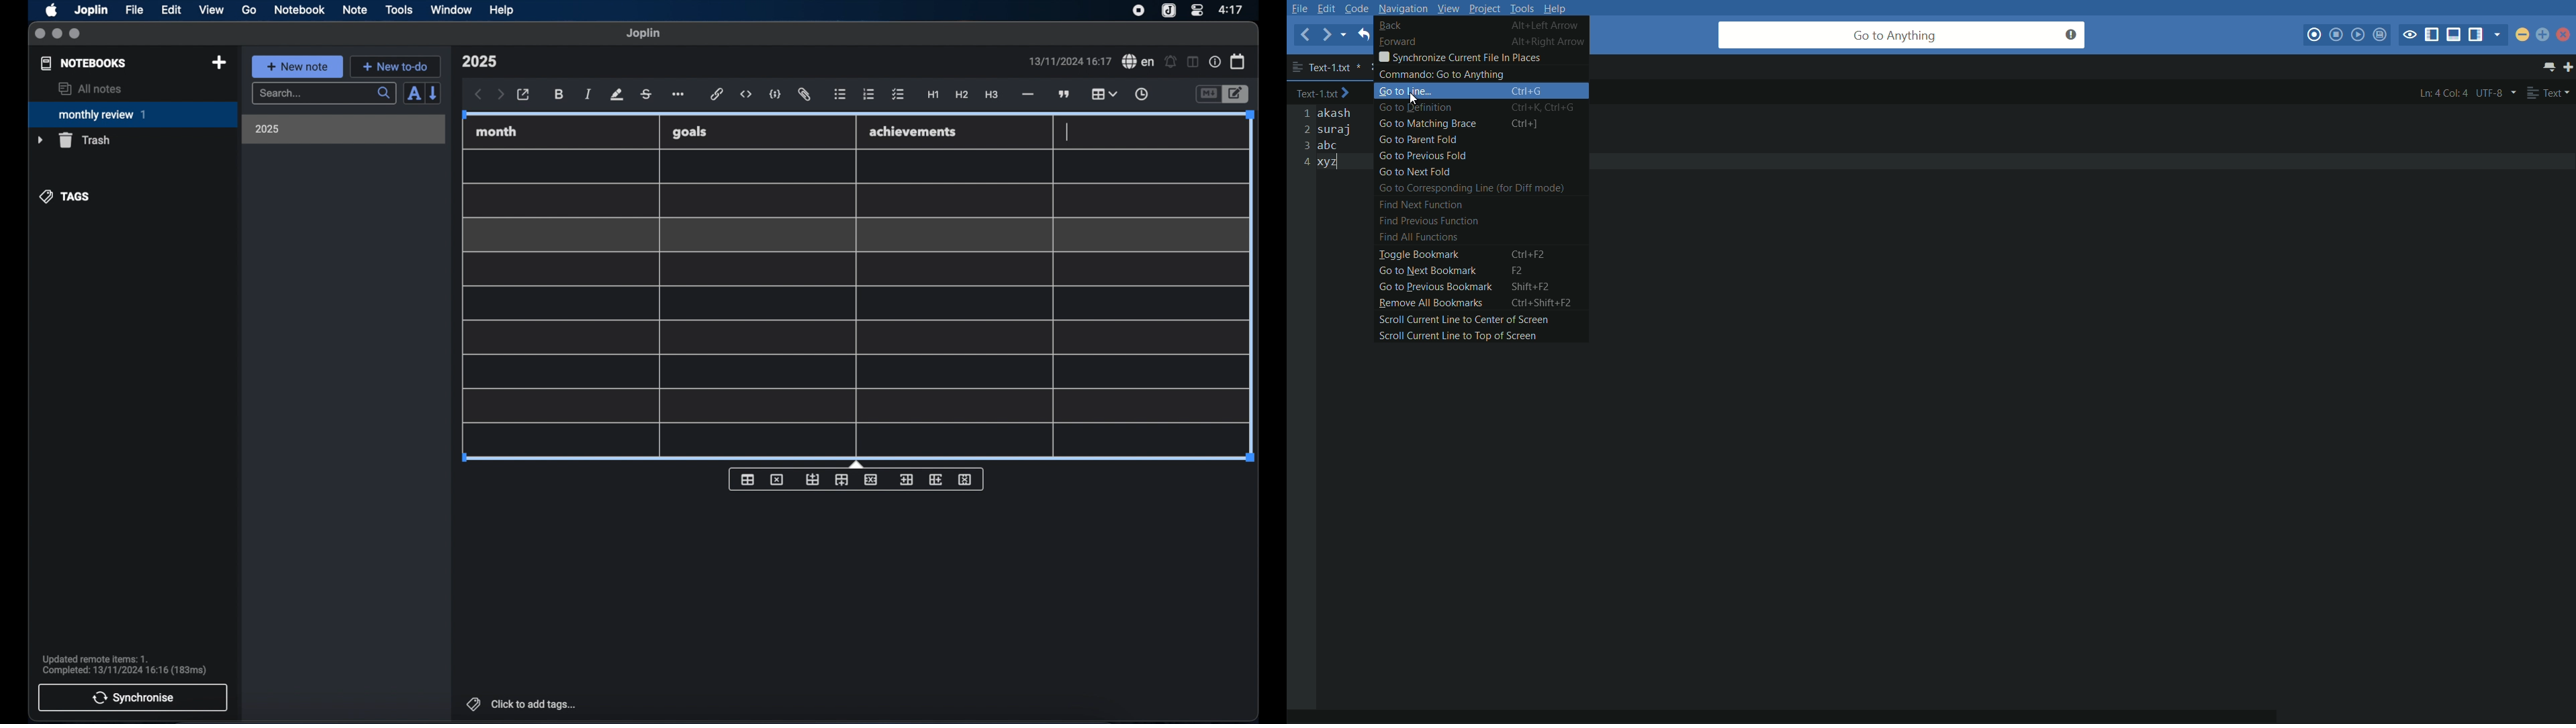  Describe the element at coordinates (172, 10) in the screenshot. I see `edit` at that location.